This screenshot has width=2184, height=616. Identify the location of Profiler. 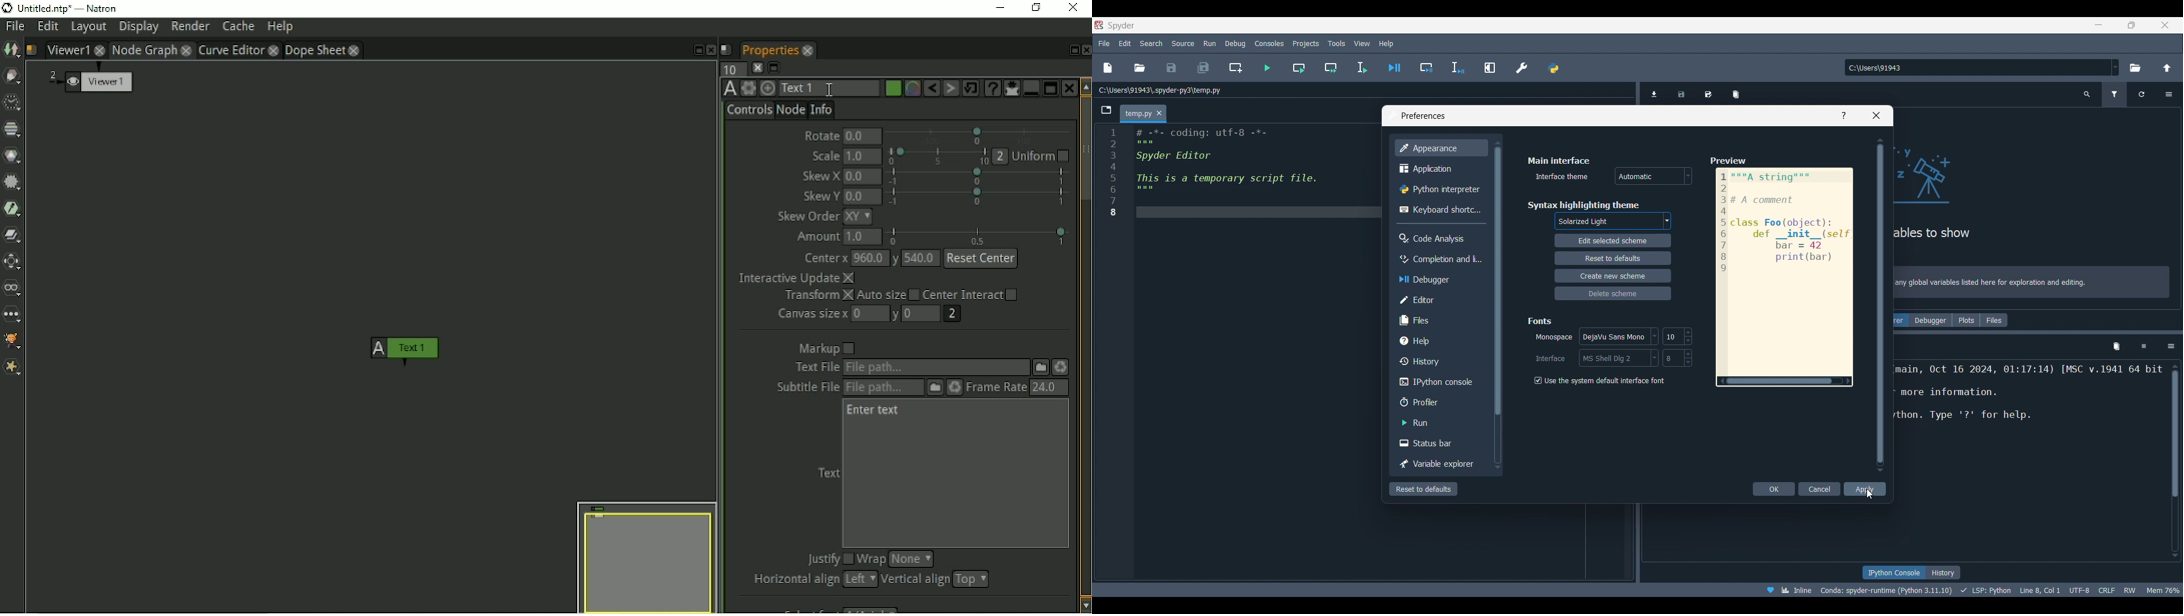
(1439, 402).